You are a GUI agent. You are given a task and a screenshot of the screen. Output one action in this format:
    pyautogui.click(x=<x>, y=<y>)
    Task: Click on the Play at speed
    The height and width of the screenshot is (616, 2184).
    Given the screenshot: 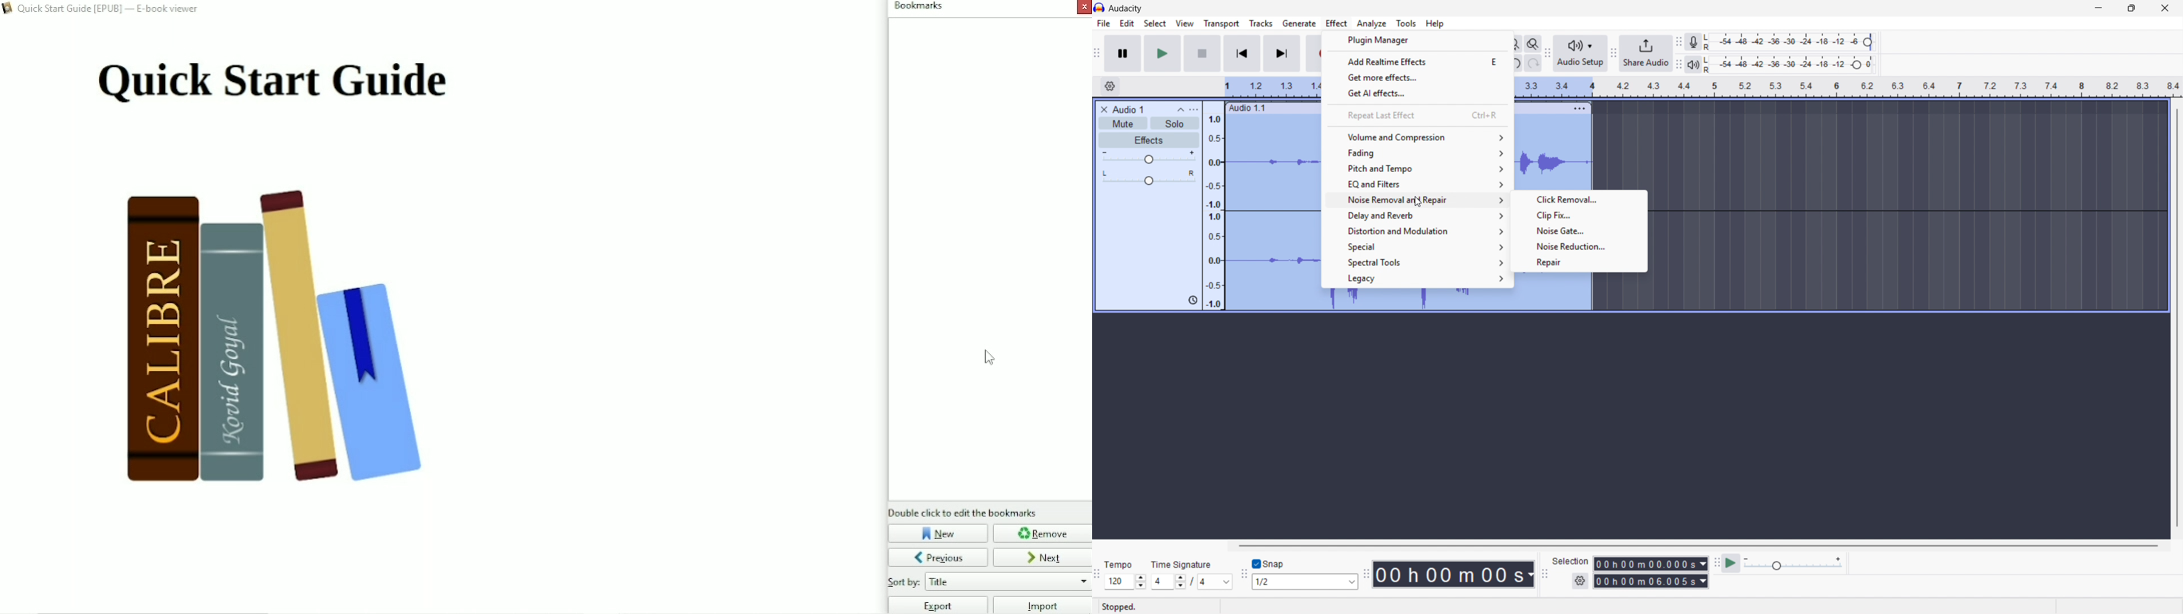 What is the action you would take?
    pyautogui.click(x=1732, y=563)
    